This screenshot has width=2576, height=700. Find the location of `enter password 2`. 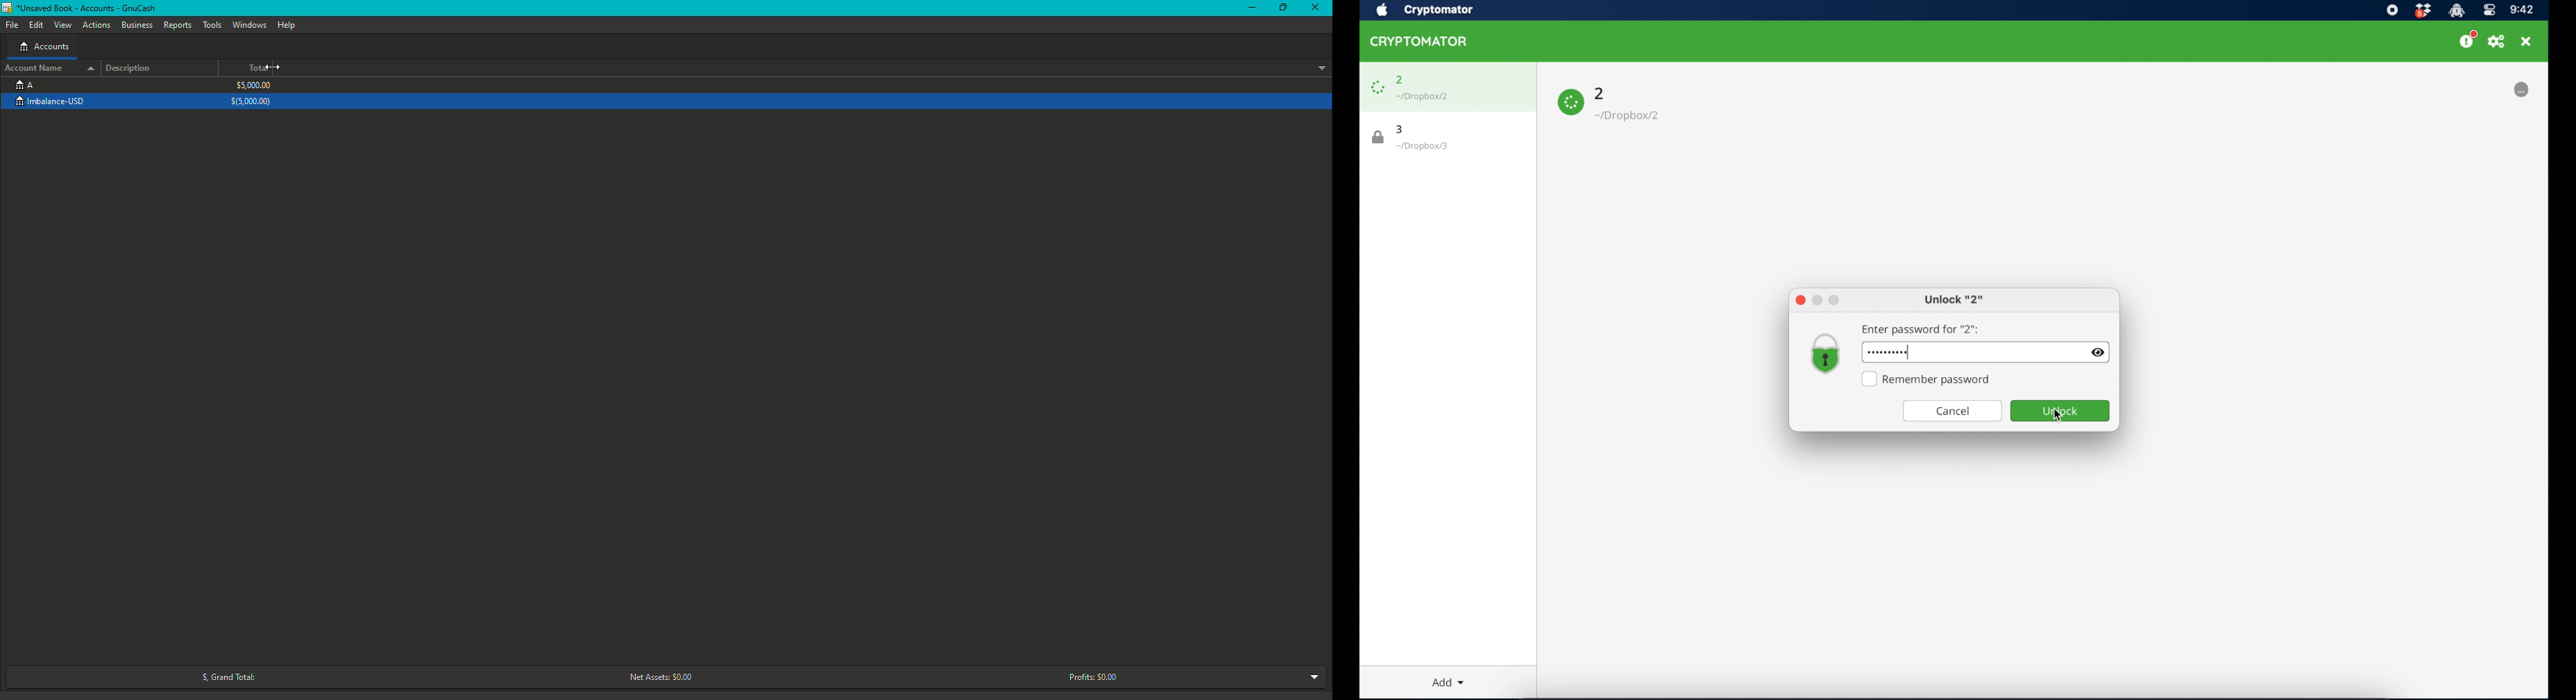

enter password 2 is located at coordinates (1921, 329).